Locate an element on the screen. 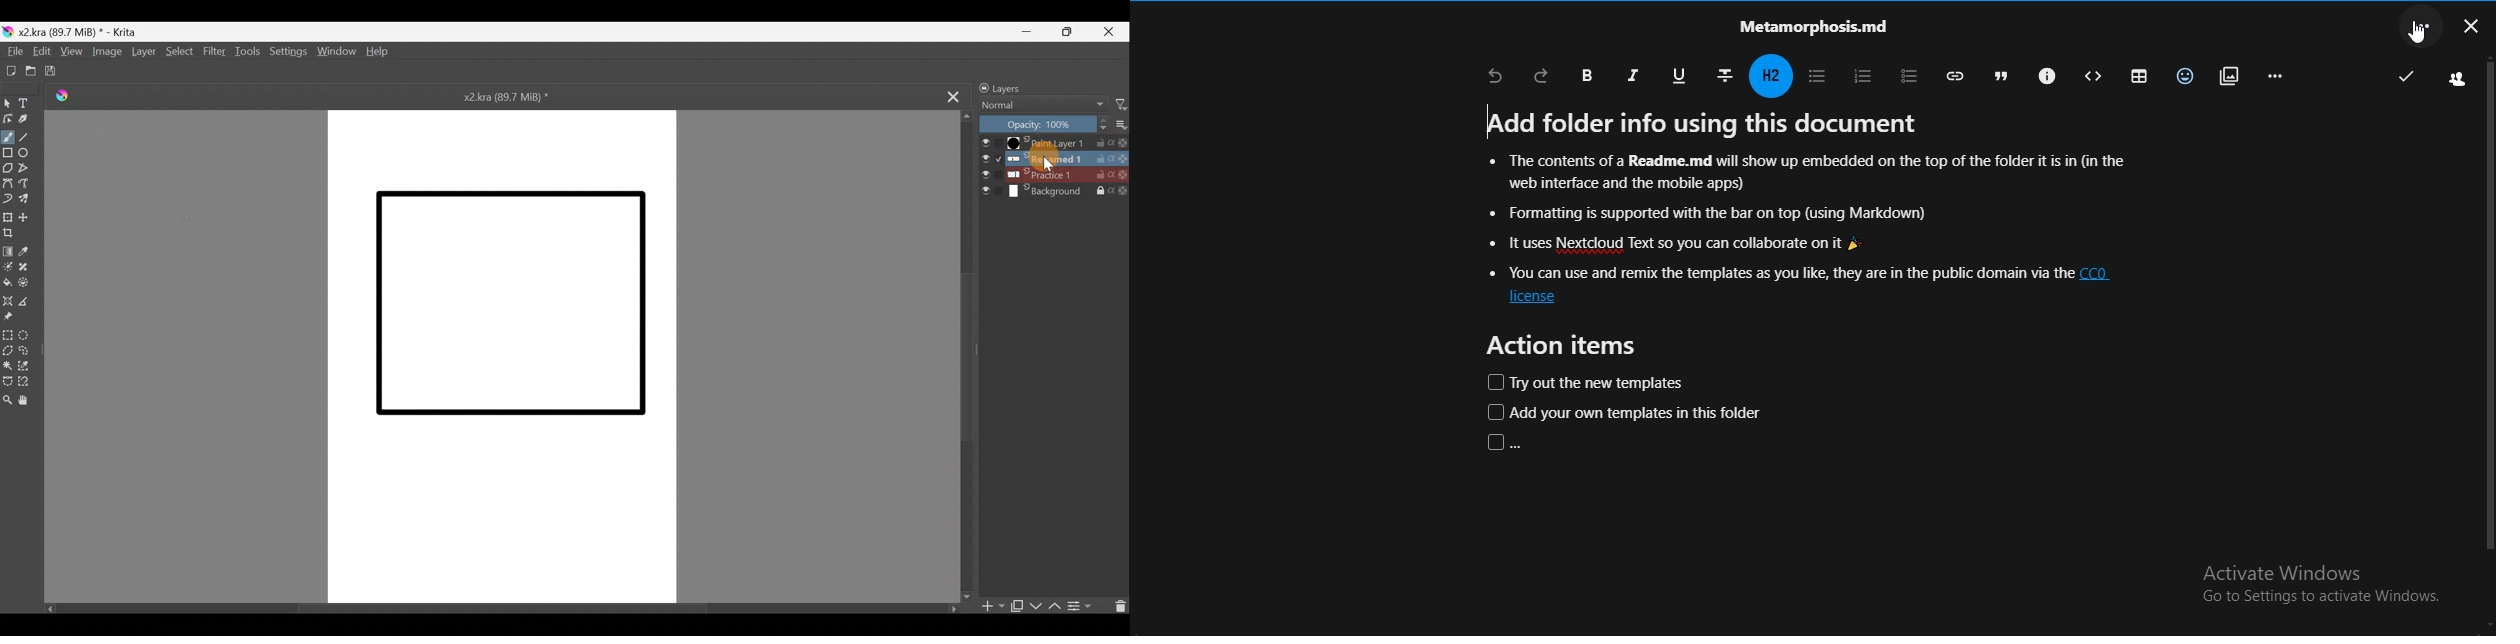  Crop image to an area is located at coordinates (14, 234).